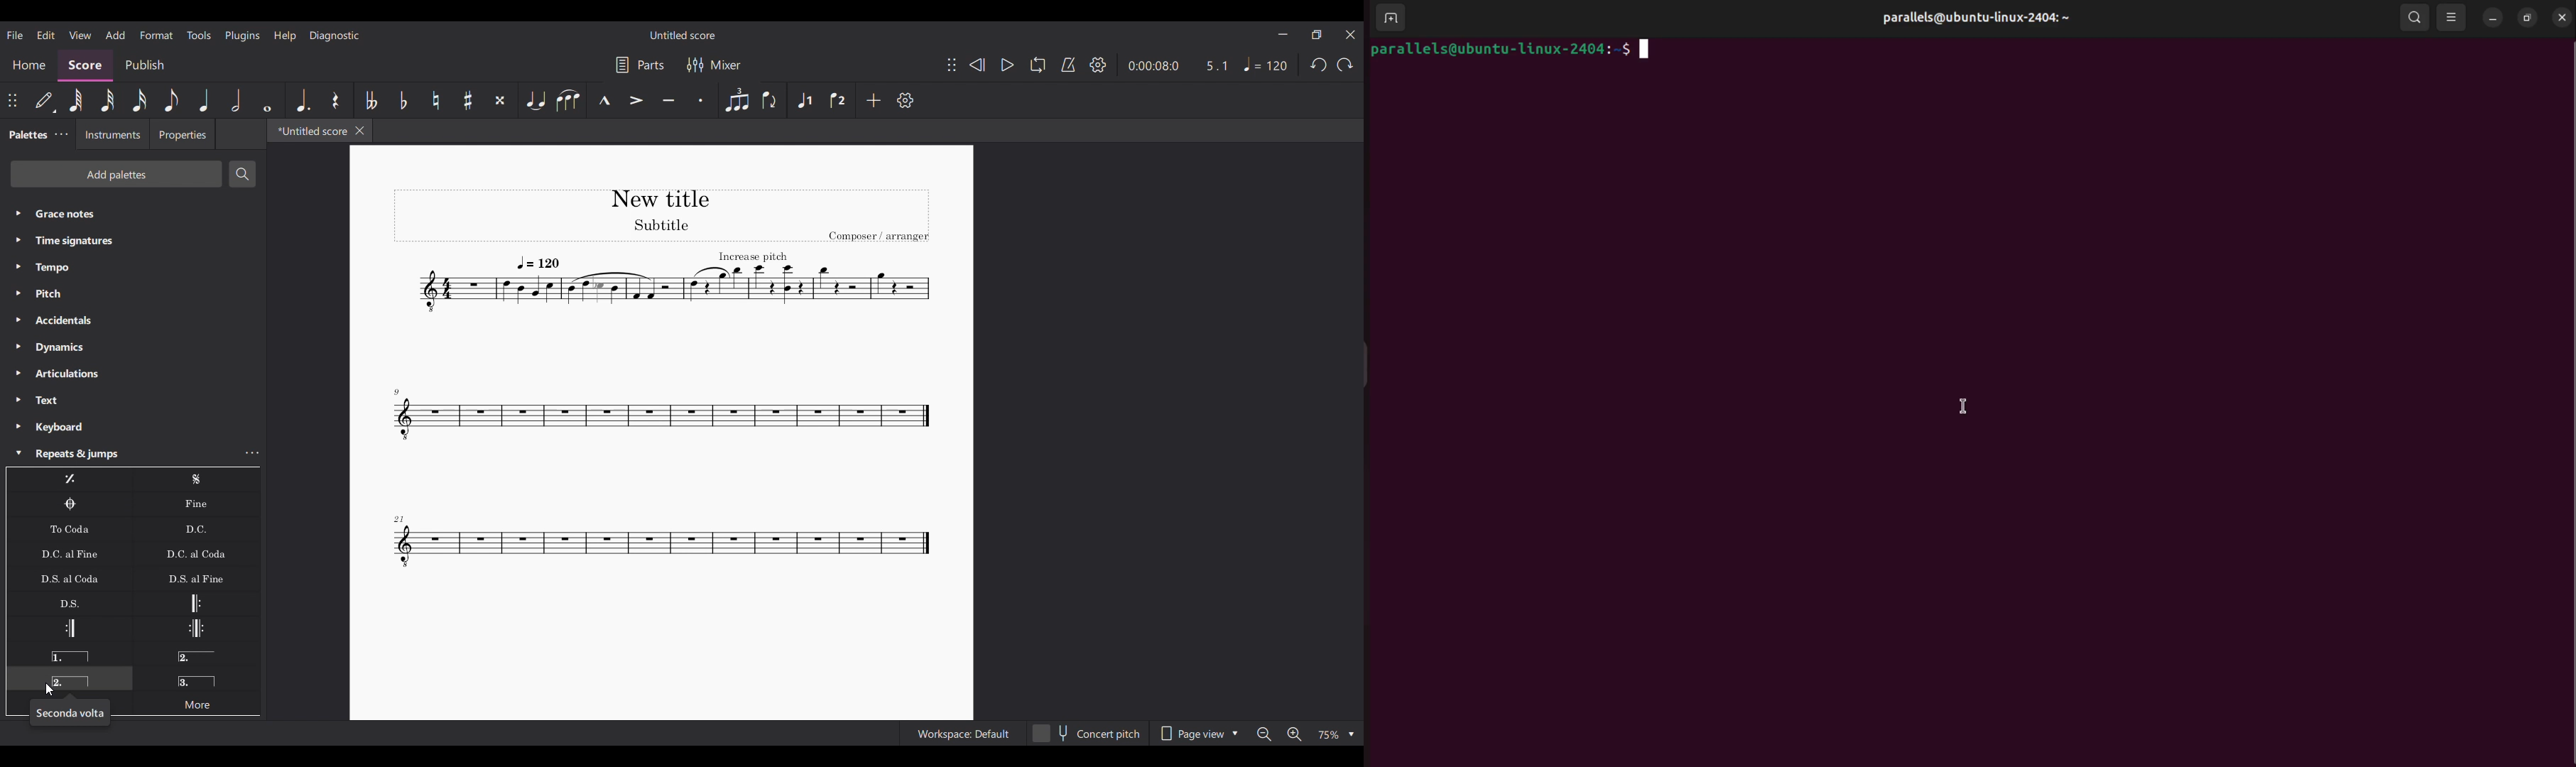 The height and width of the screenshot is (784, 2576). I want to click on Add menu, so click(116, 35).